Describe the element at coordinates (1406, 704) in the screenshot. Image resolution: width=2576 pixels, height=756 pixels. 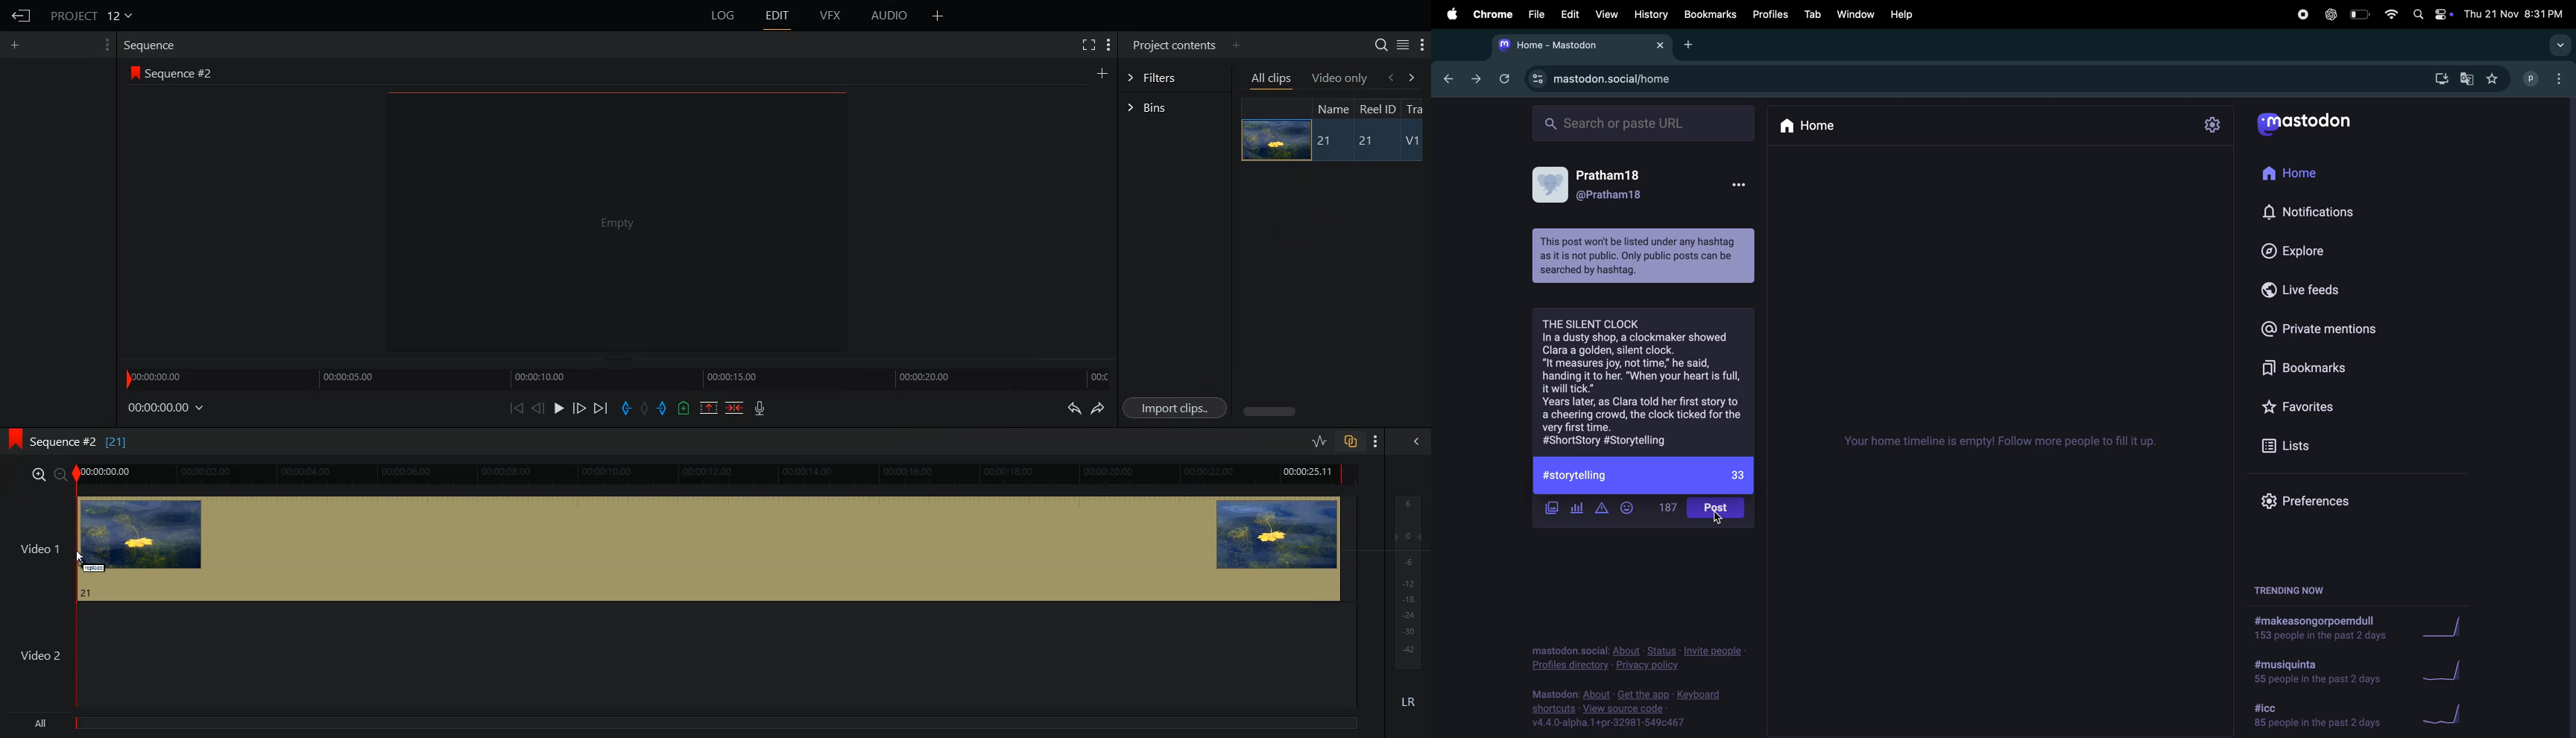
I see `LR` at that location.